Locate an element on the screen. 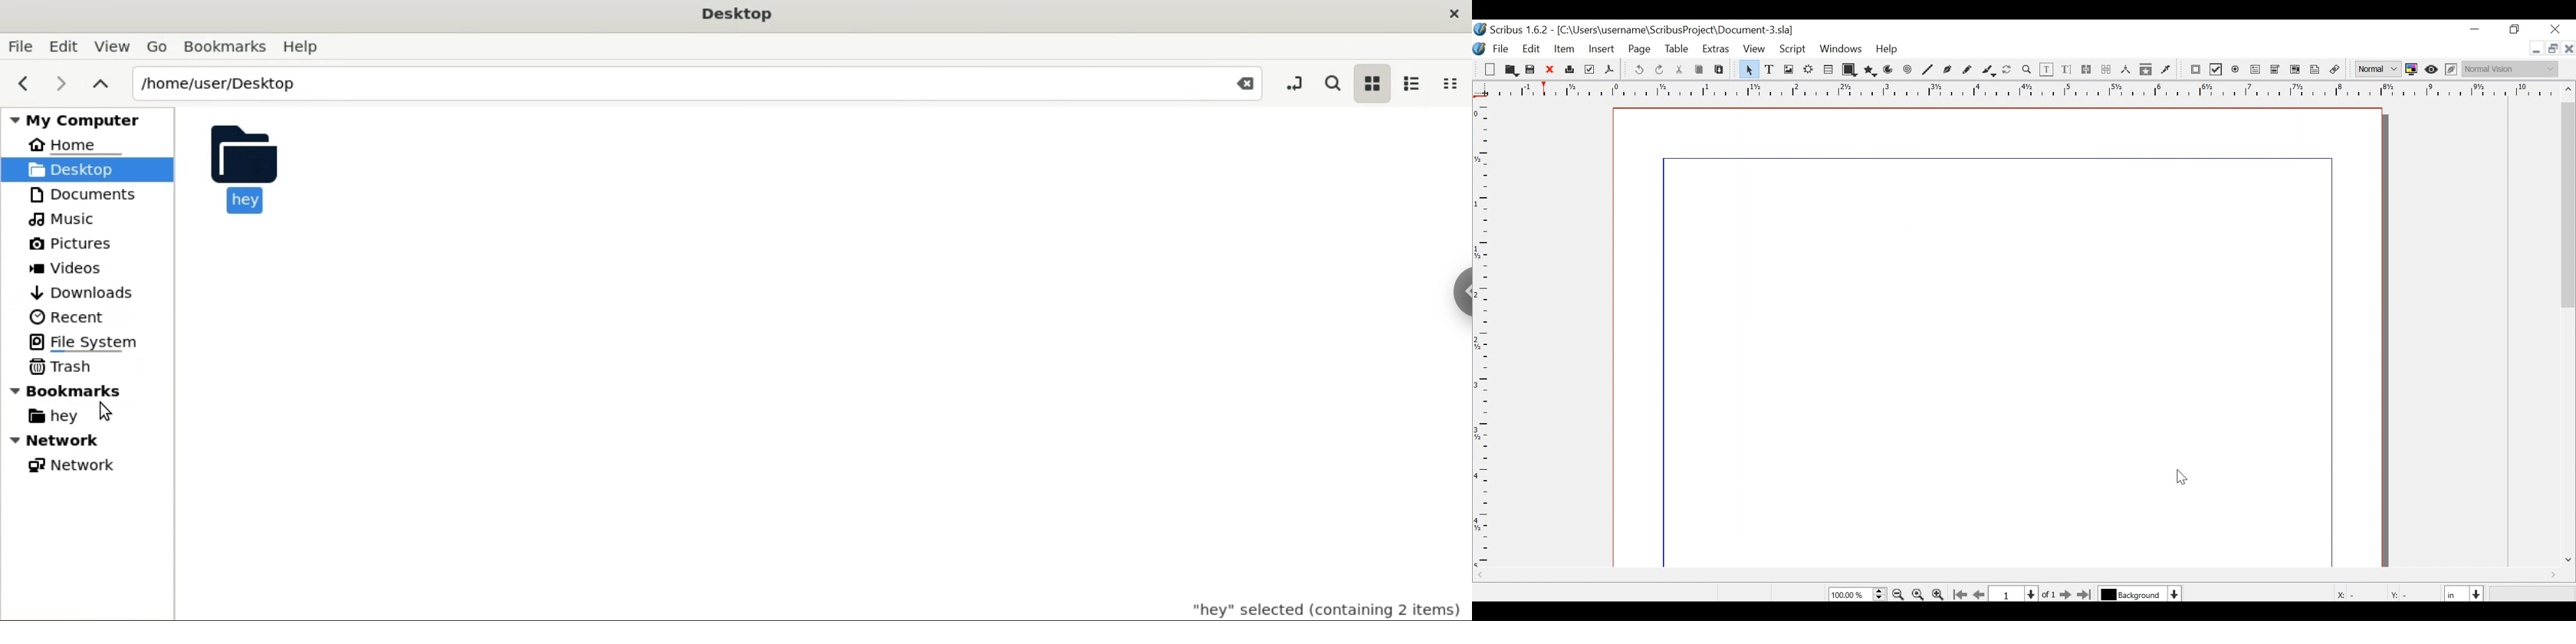 This screenshot has width=2576, height=644. Ruler is located at coordinates (2019, 93).